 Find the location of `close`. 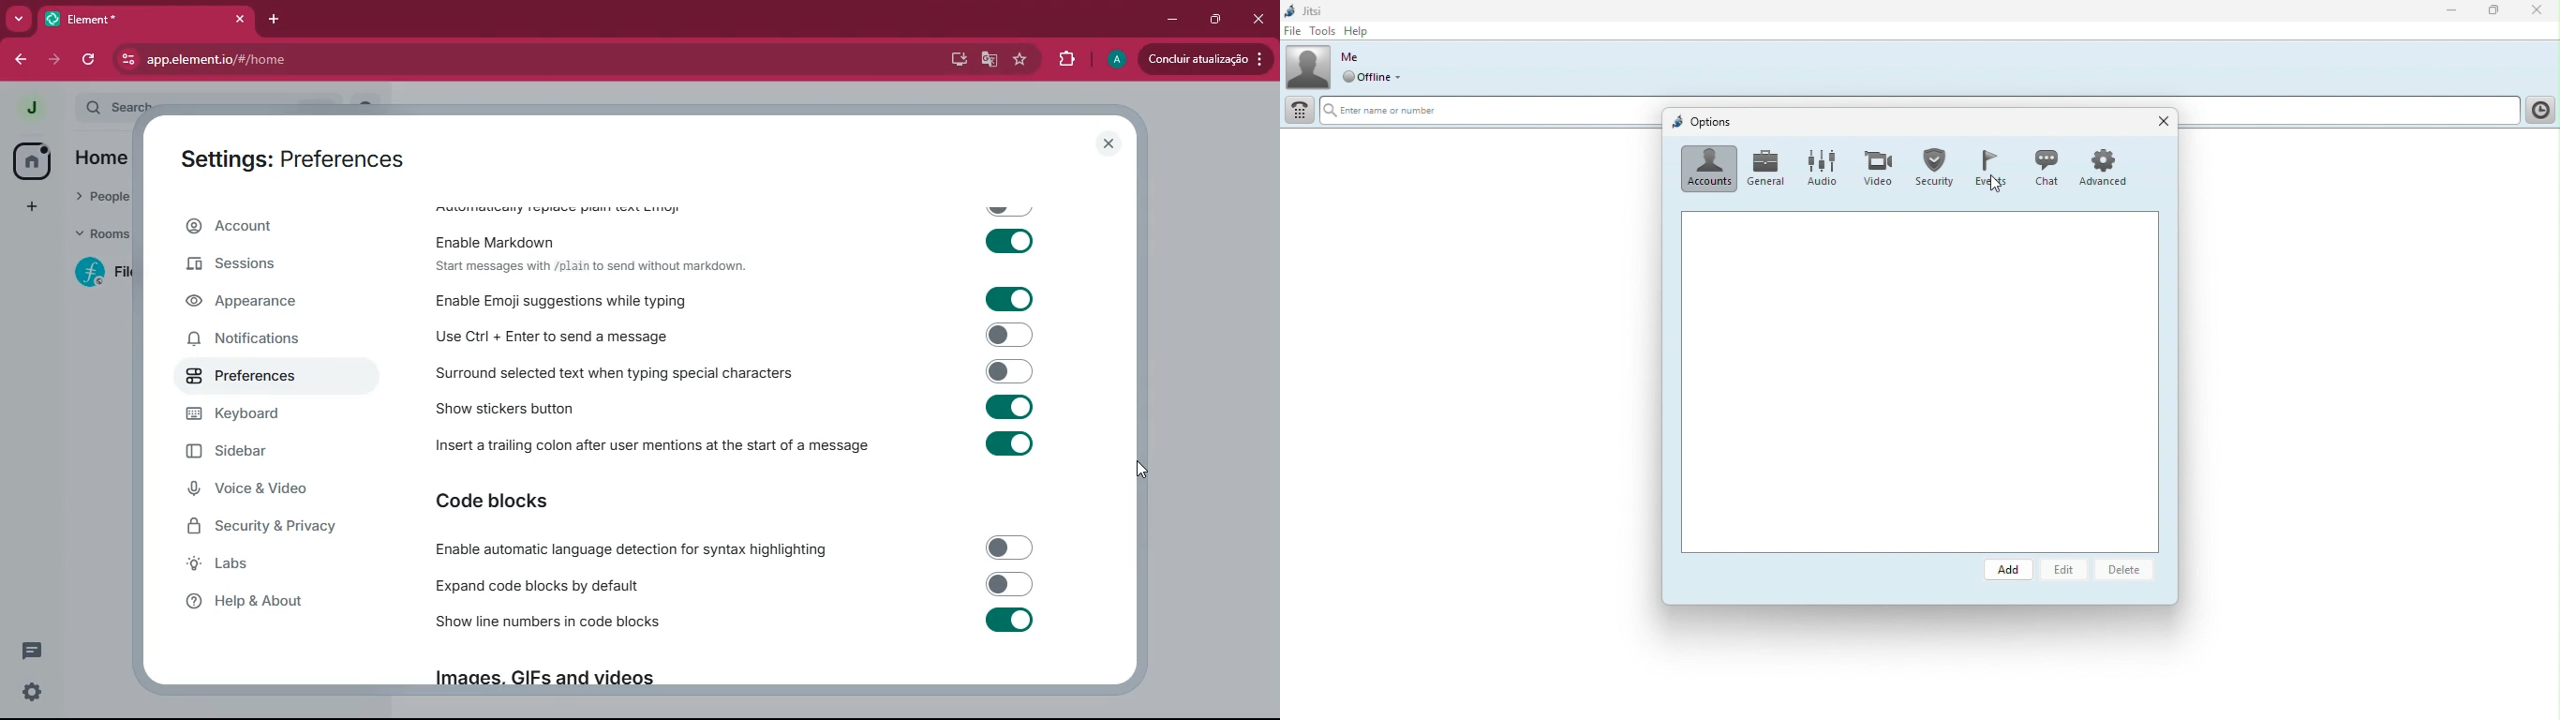

close is located at coordinates (1110, 144).